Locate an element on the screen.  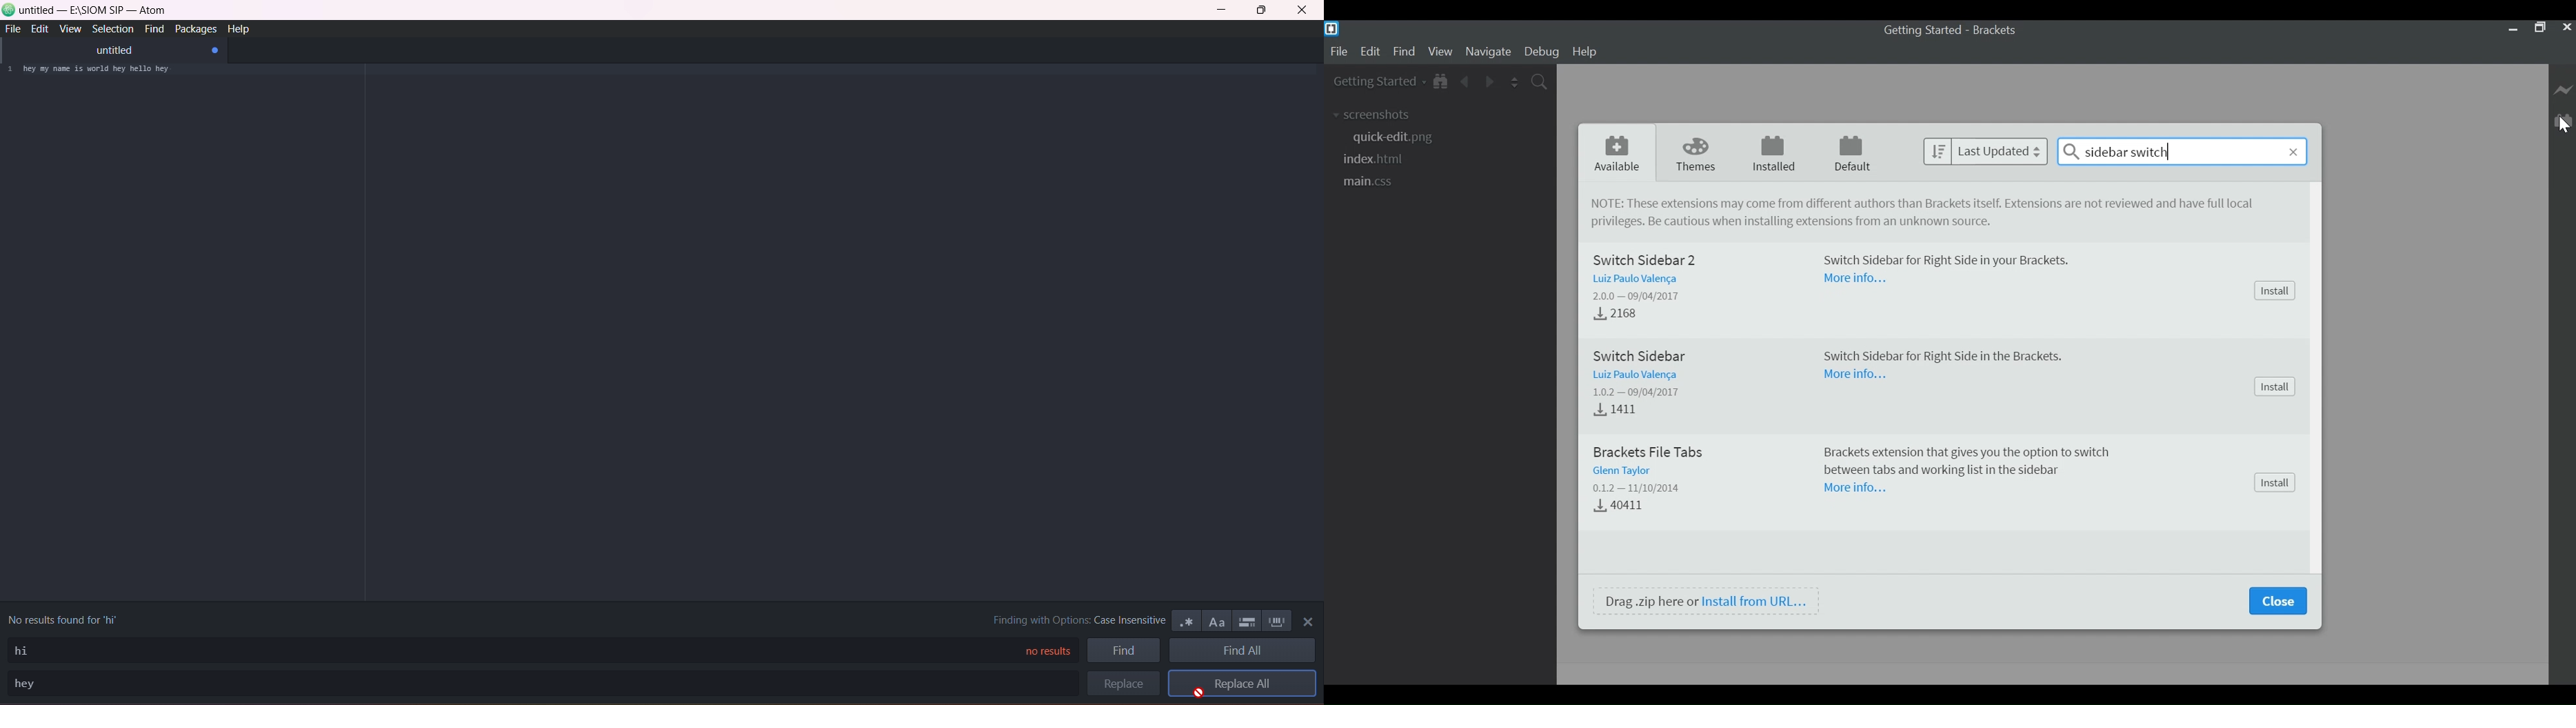
Be cautious when installing extensions from unkown source is located at coordinates (1790, 223).